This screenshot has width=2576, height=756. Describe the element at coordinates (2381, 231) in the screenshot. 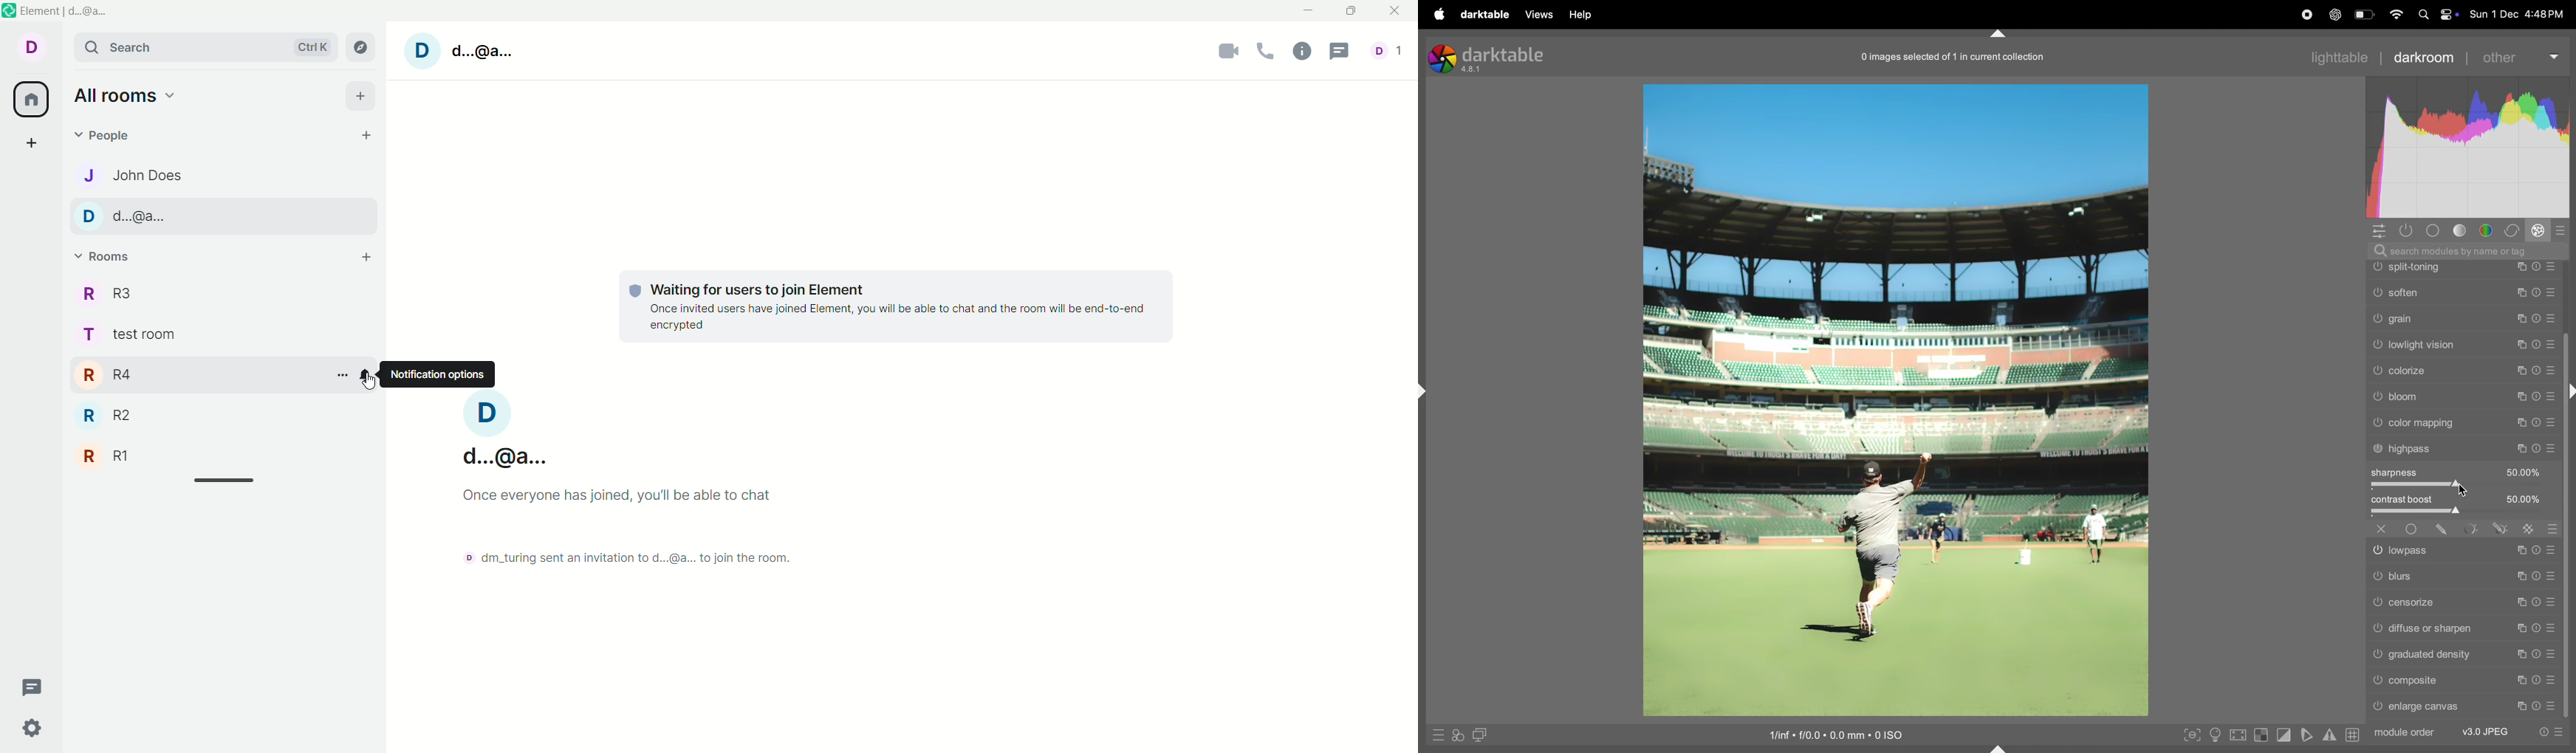

I see `options` at that location.